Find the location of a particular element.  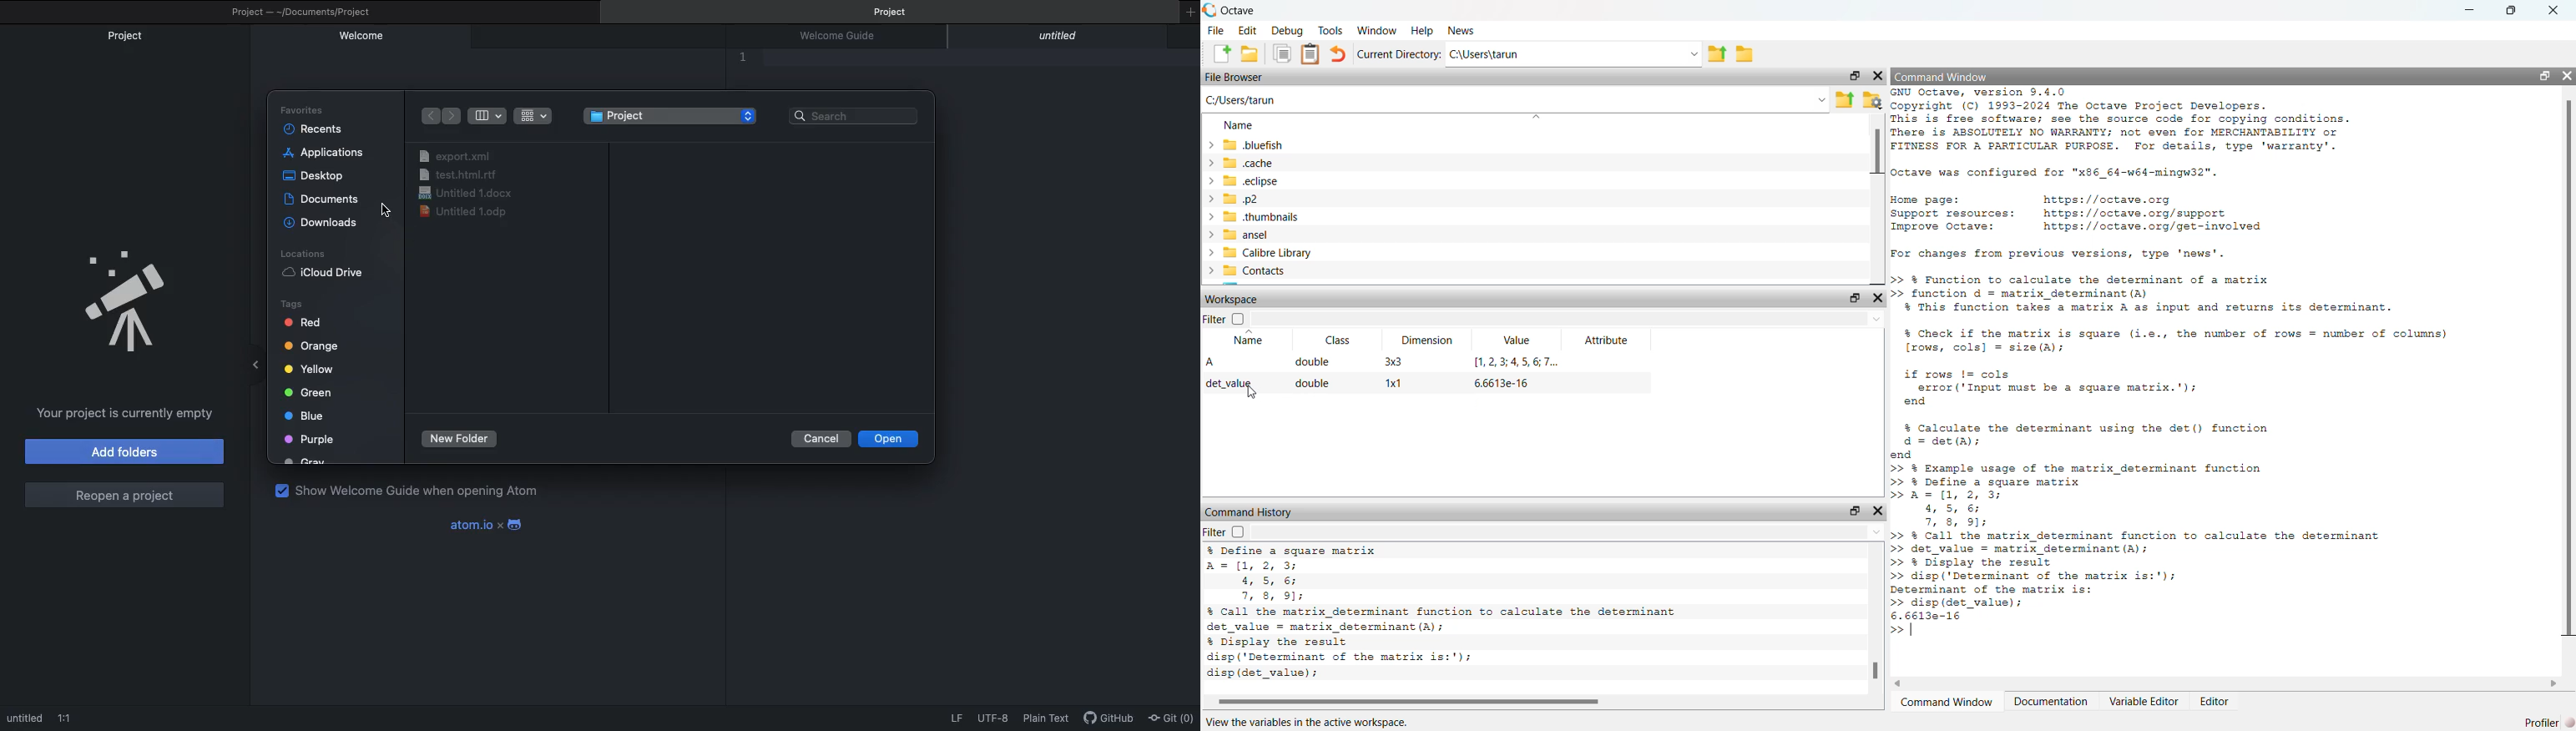

off is located at coordinates (1240, 319).